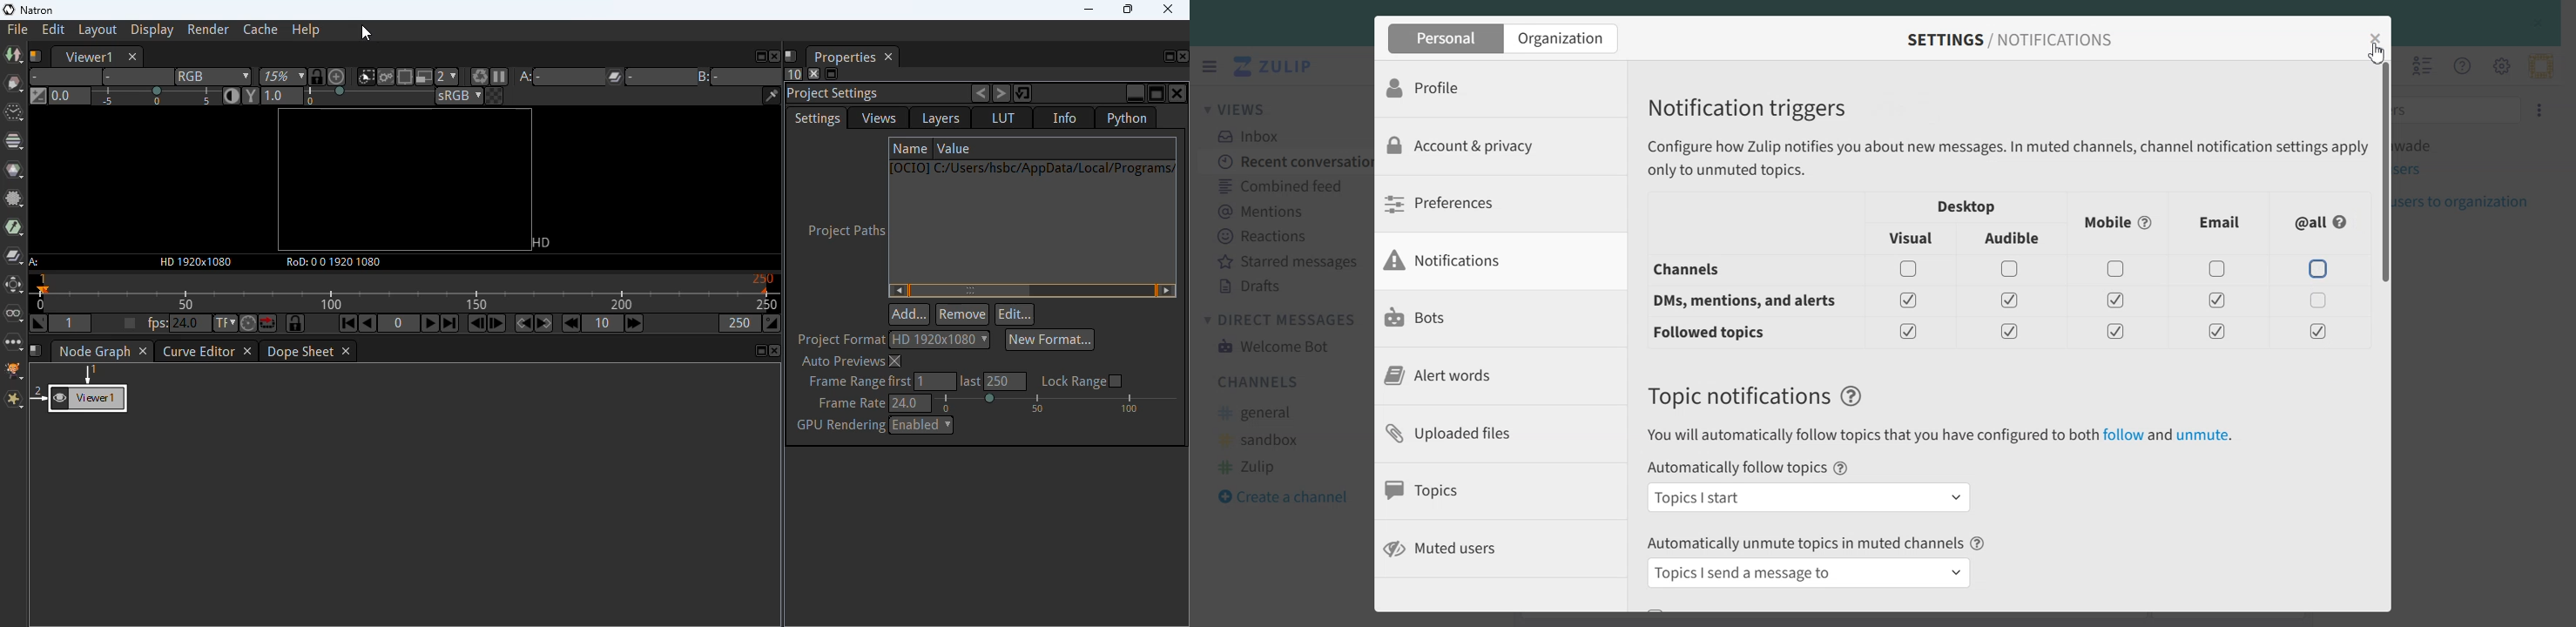 The height and width of the screenshot is (644, 2576). I want to click on Drafts, so click(1286, 286).